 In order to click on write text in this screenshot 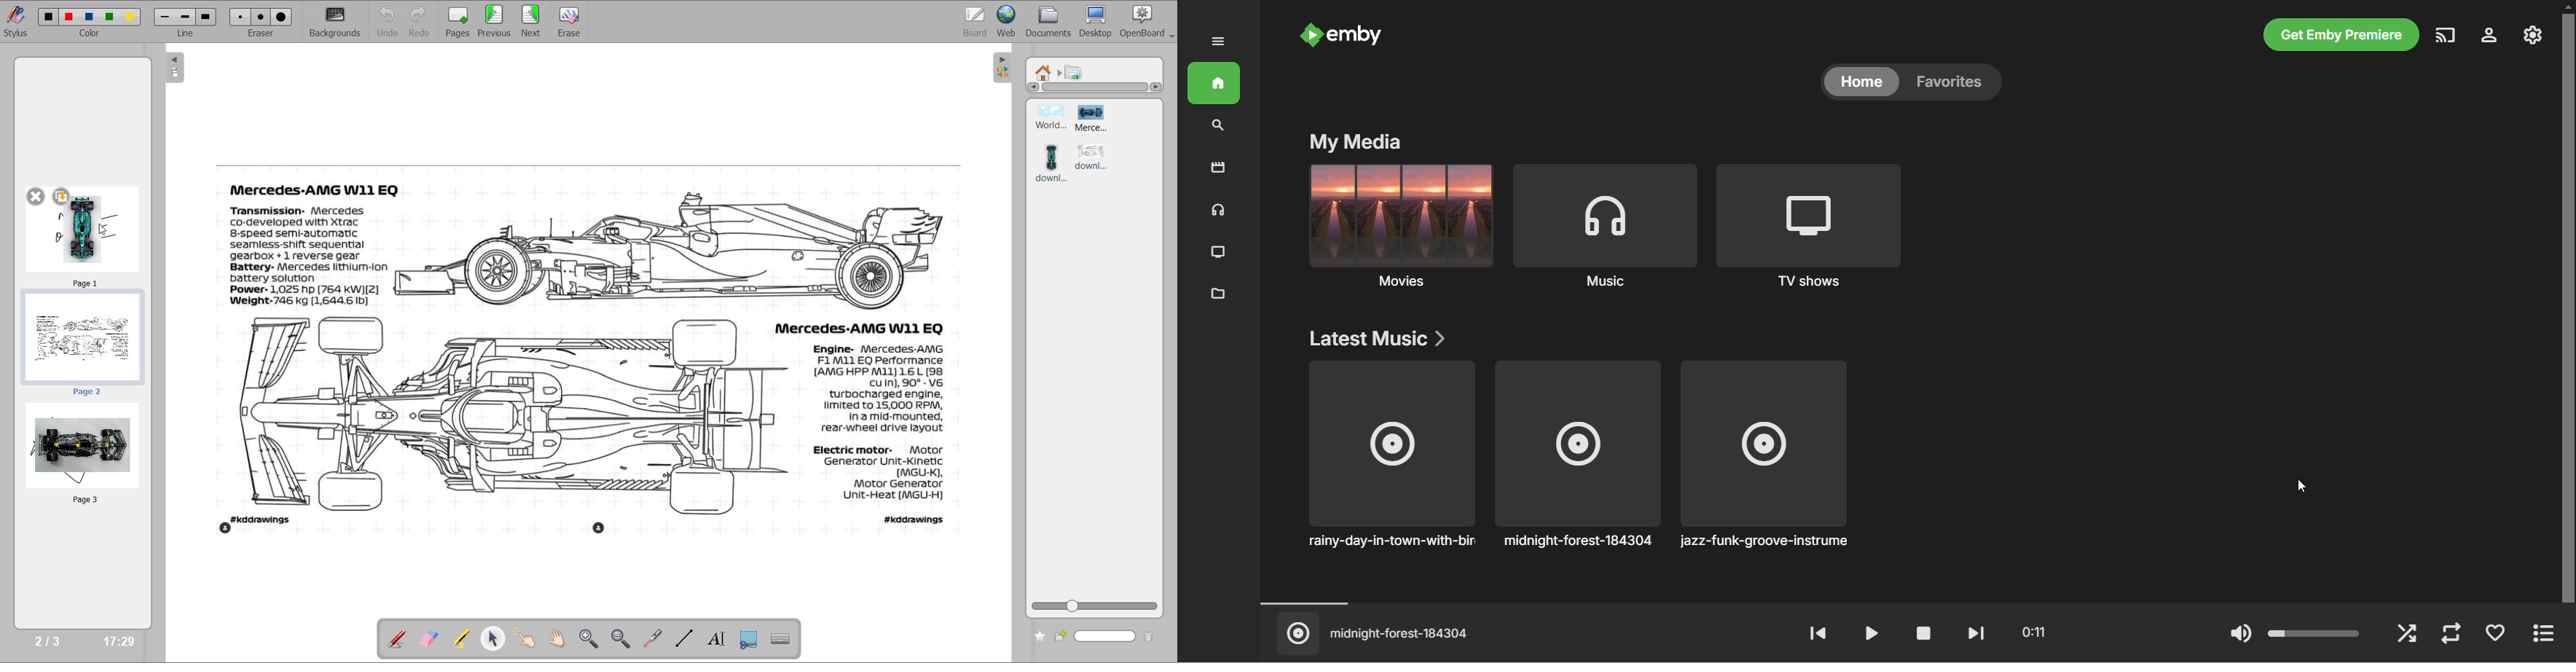, I will do `click(718, 640)`.